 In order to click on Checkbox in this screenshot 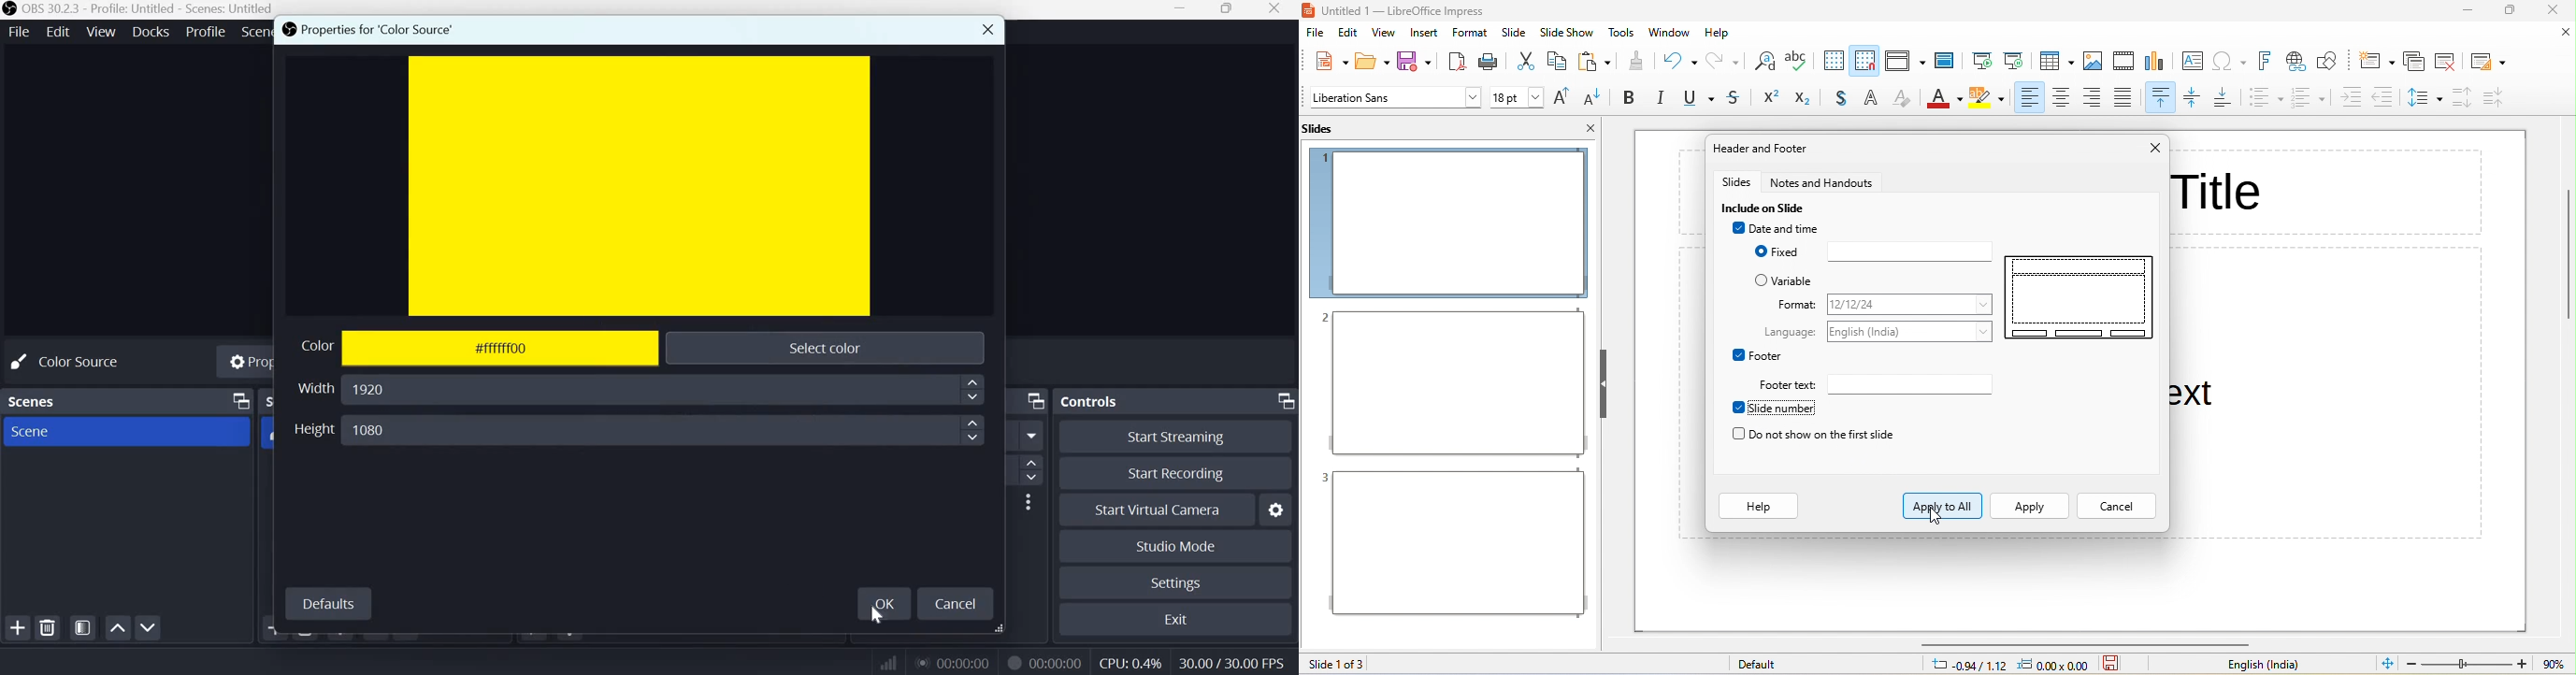, I will do `click(1737, 408)`.